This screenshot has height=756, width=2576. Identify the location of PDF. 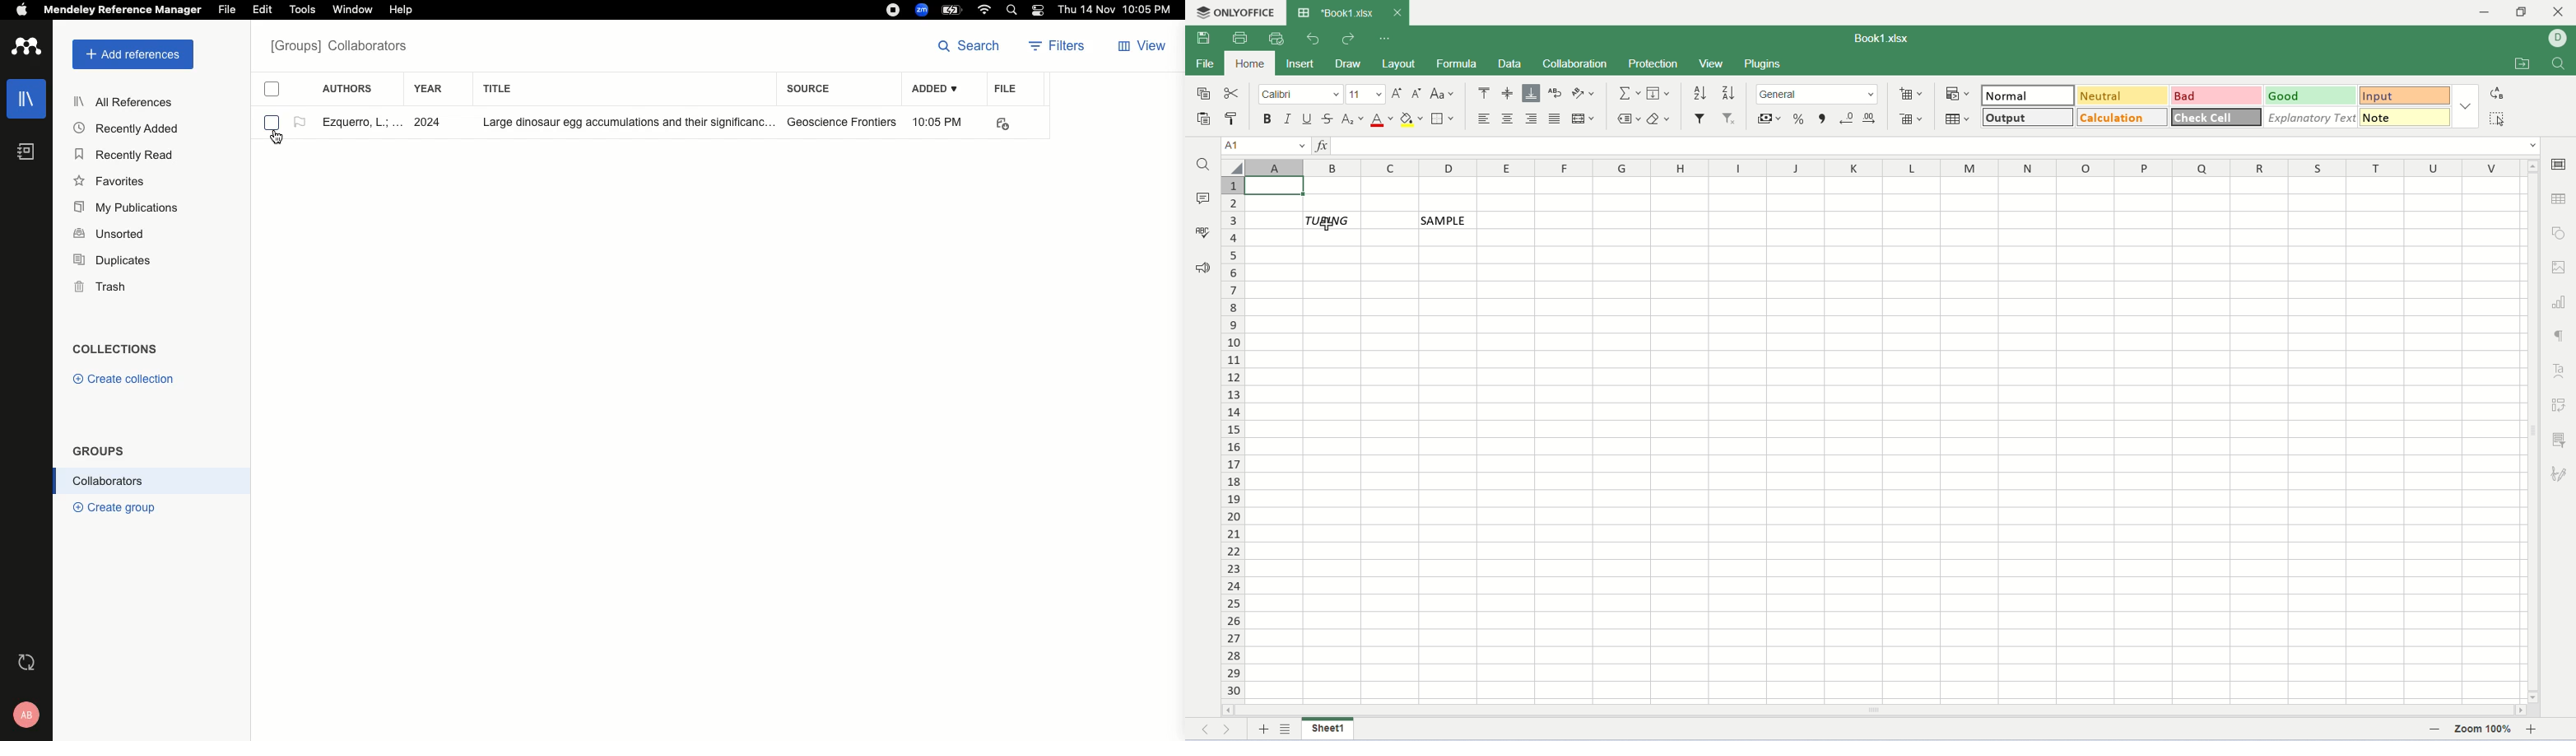
(1014, 124).